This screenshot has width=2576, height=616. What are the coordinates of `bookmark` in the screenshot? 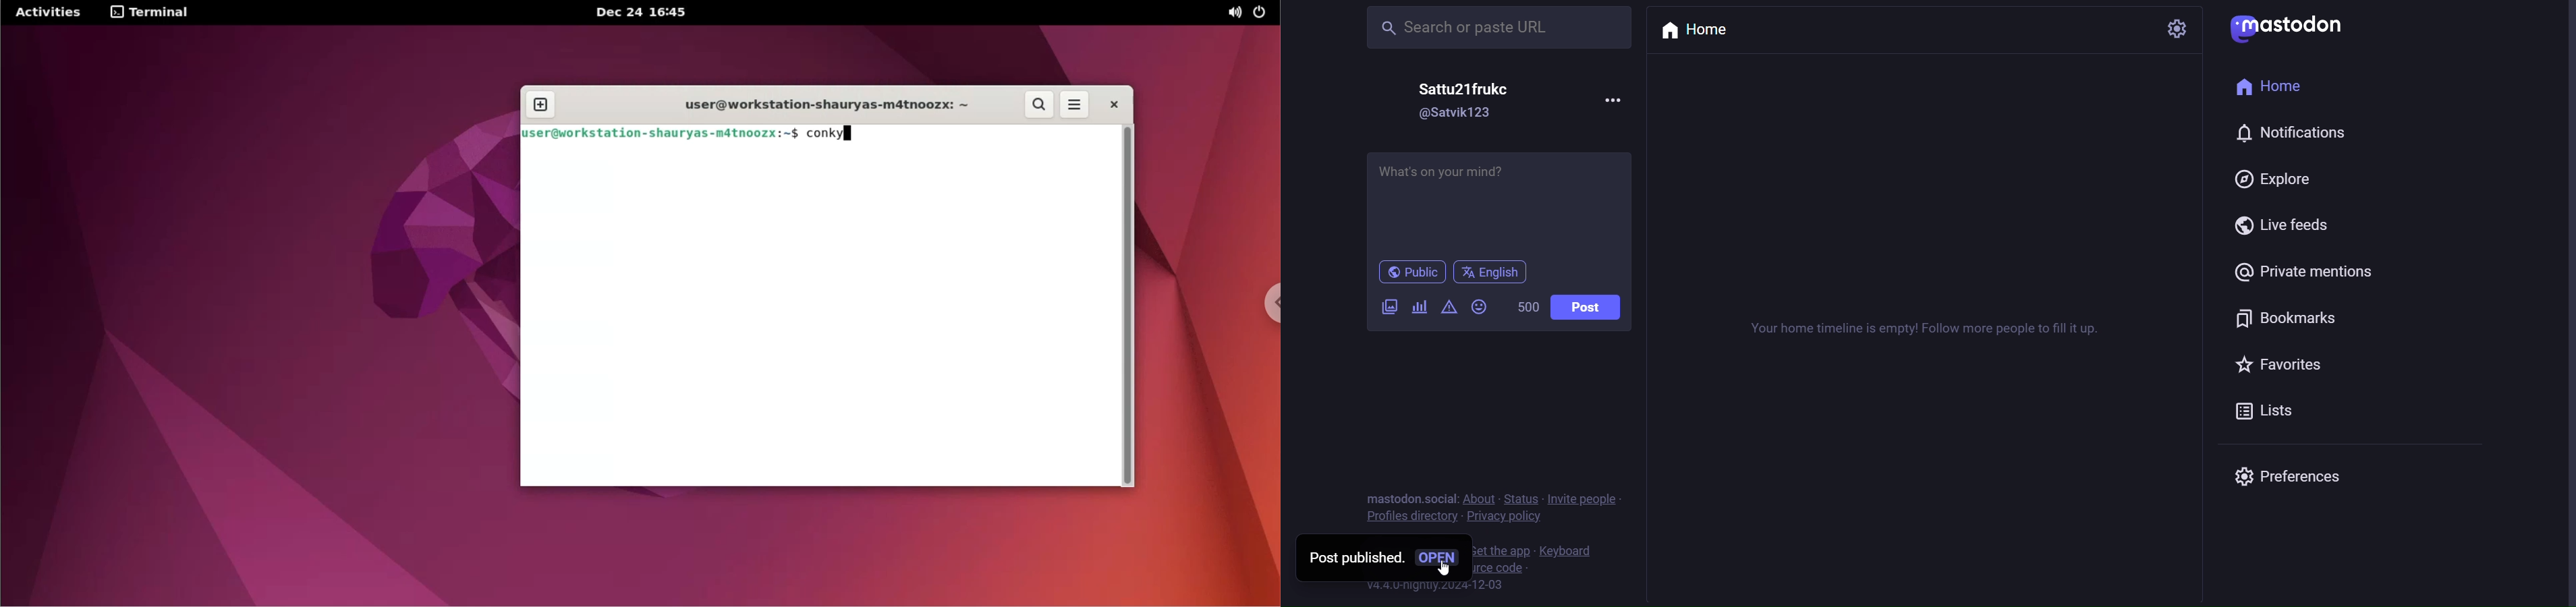 It's located at (2285, 320).